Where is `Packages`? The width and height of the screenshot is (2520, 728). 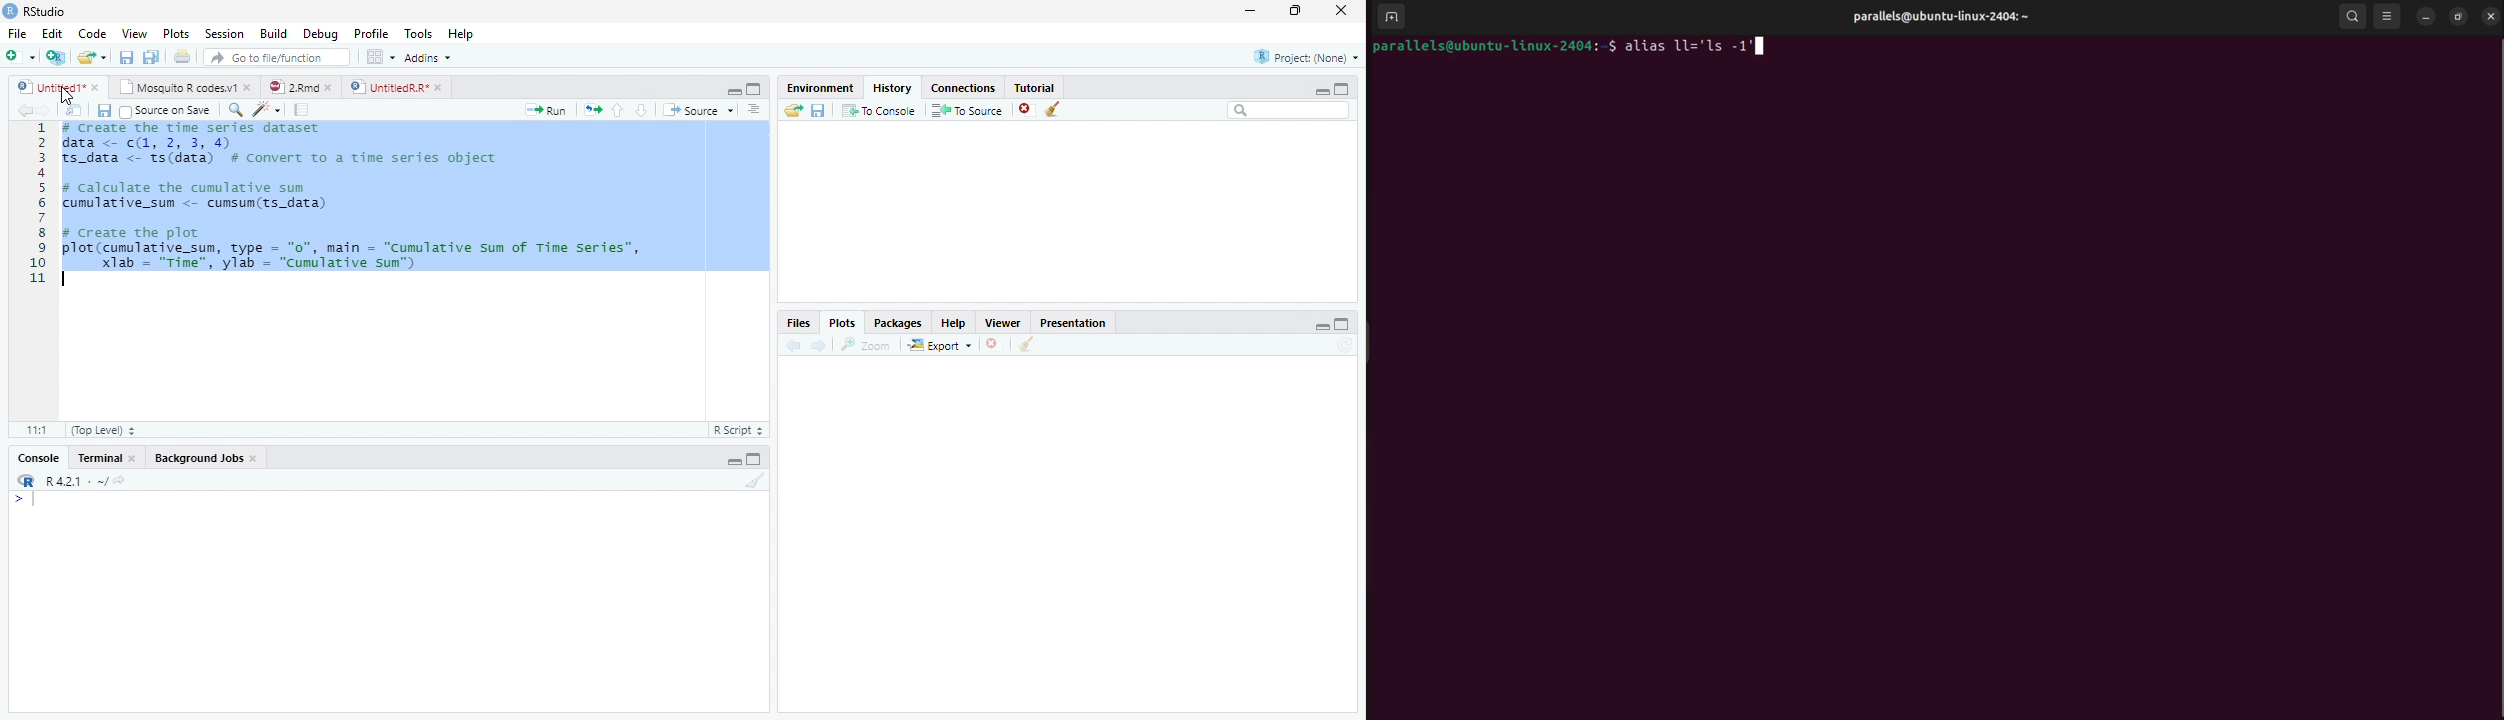
Packages is located at coordinates (896, 323).